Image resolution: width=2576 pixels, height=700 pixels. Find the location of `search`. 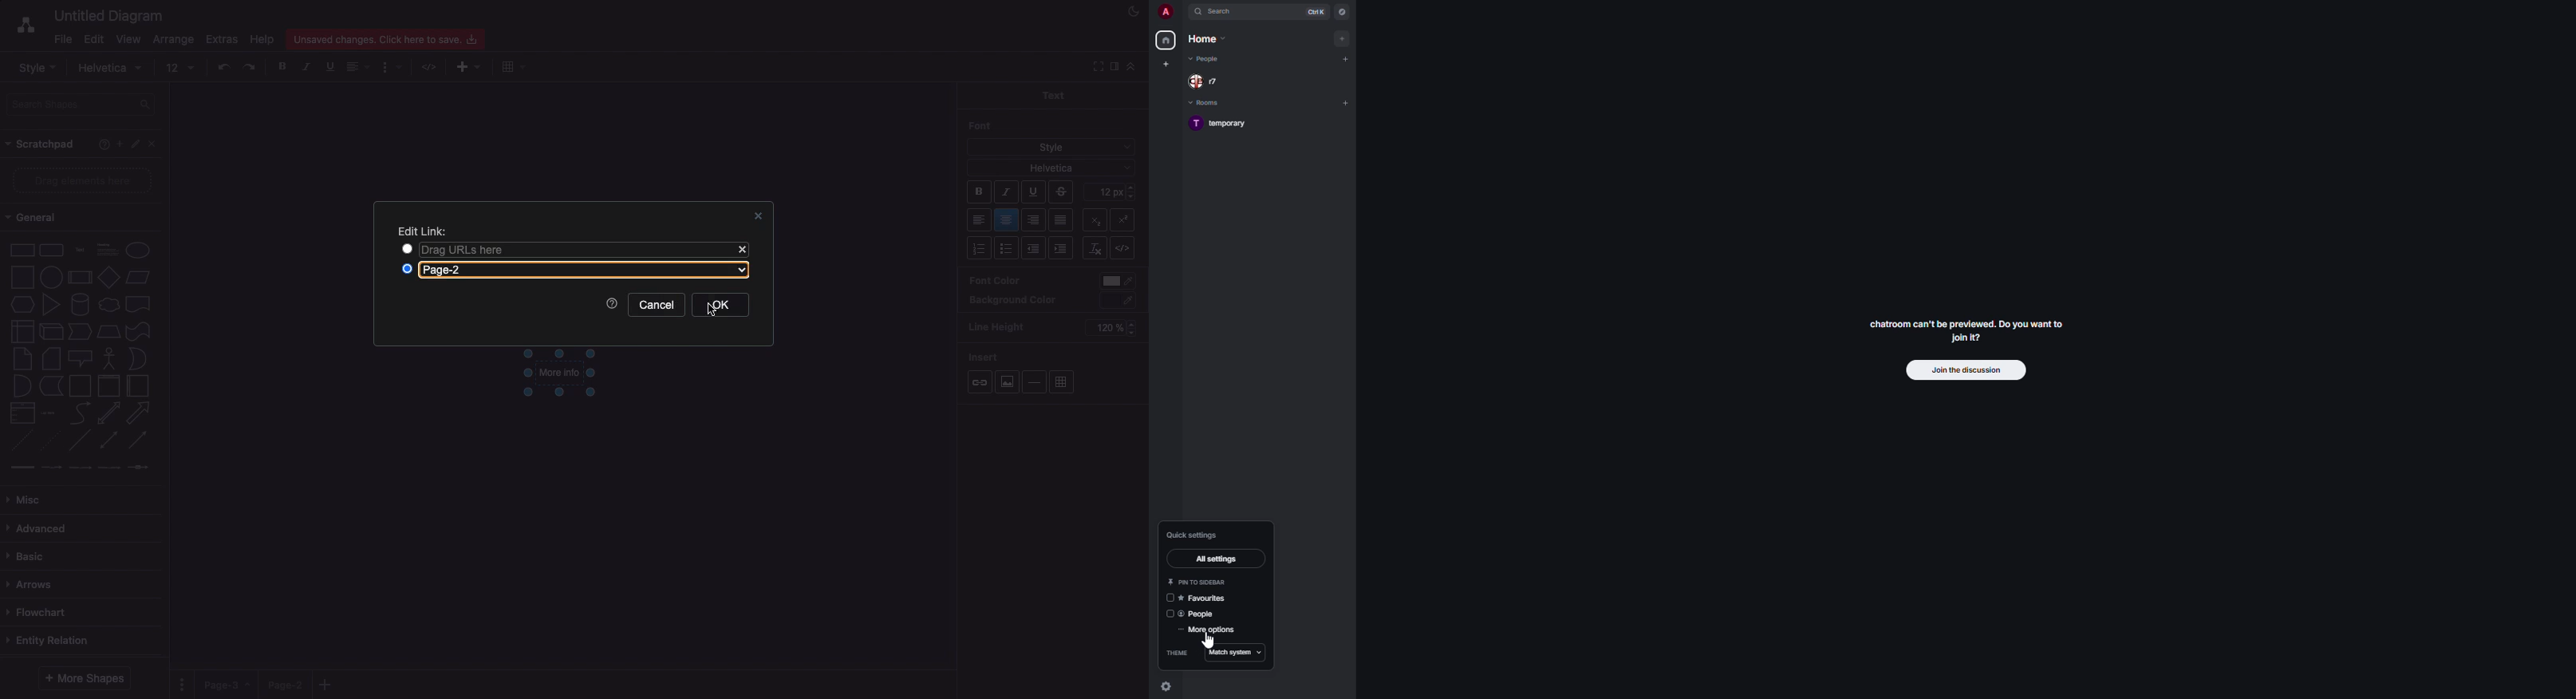

search is located at coordinates (1223, 12).